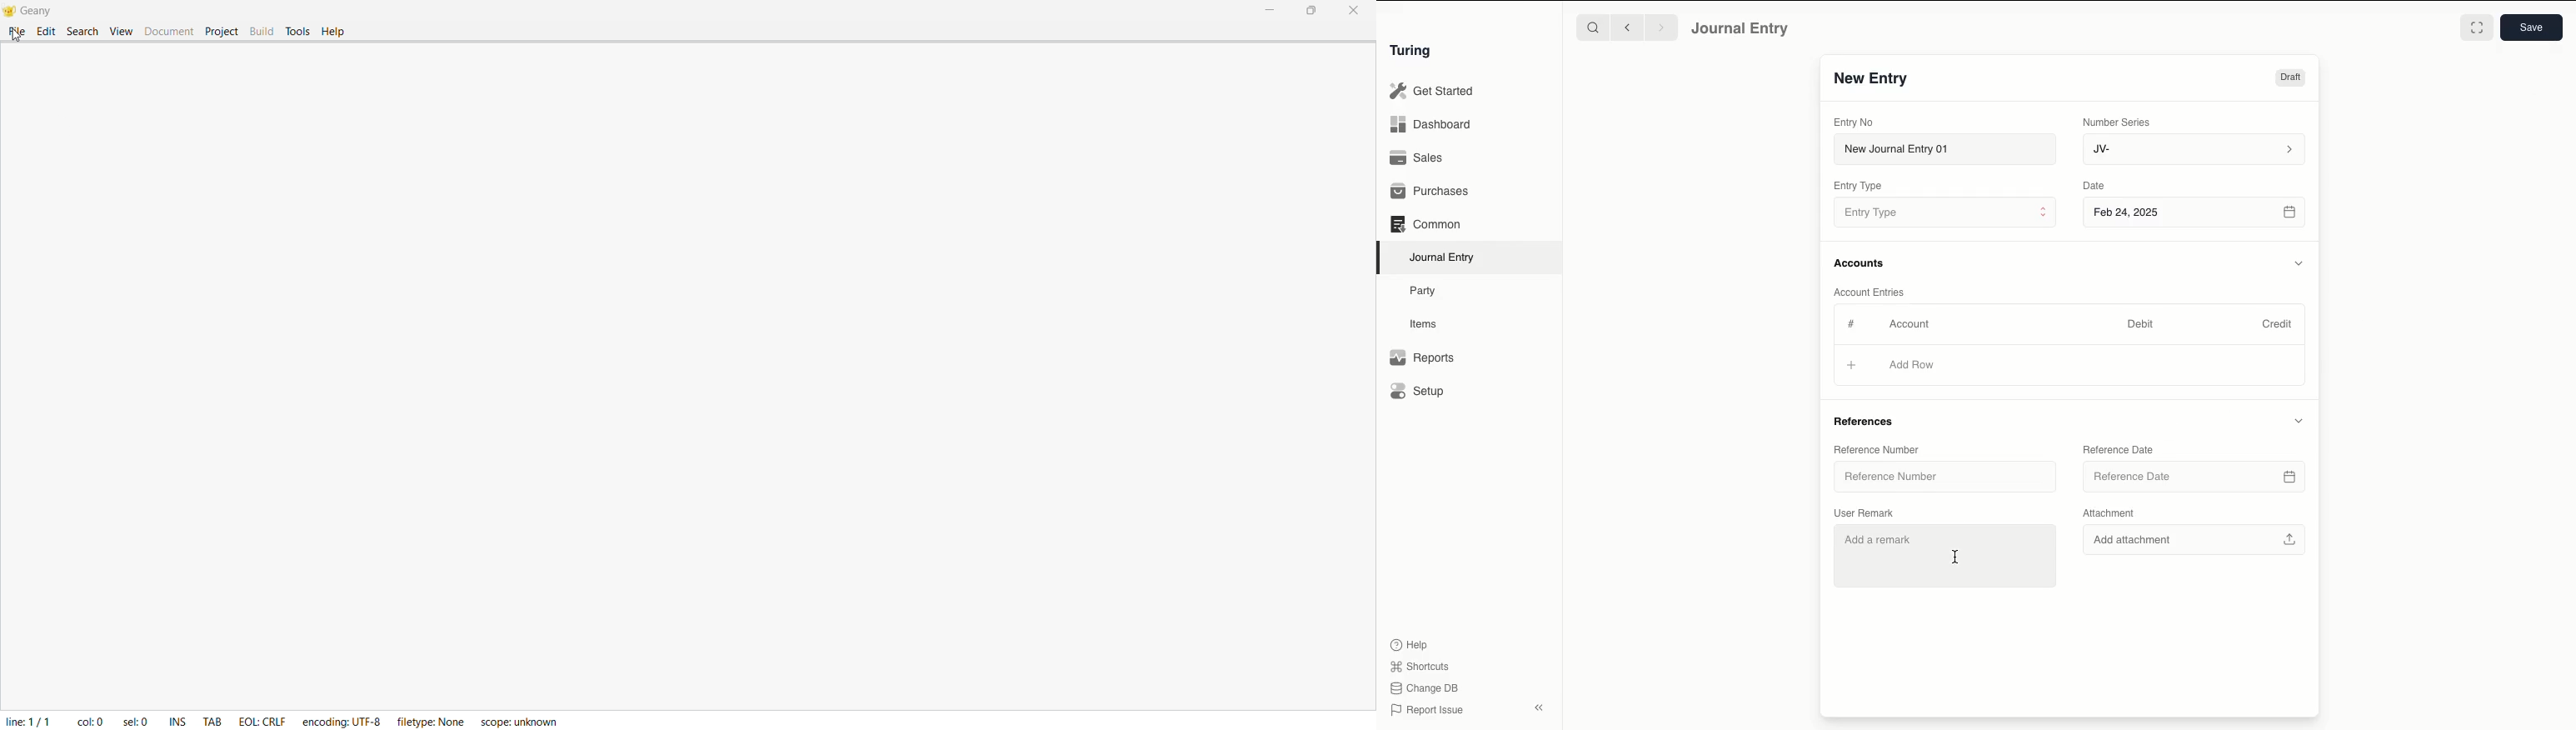 This screenshot has height=756, width=2576. Describe the element at coordinates (1854, 122) in the screenshot. I see `Entry No` at that location.